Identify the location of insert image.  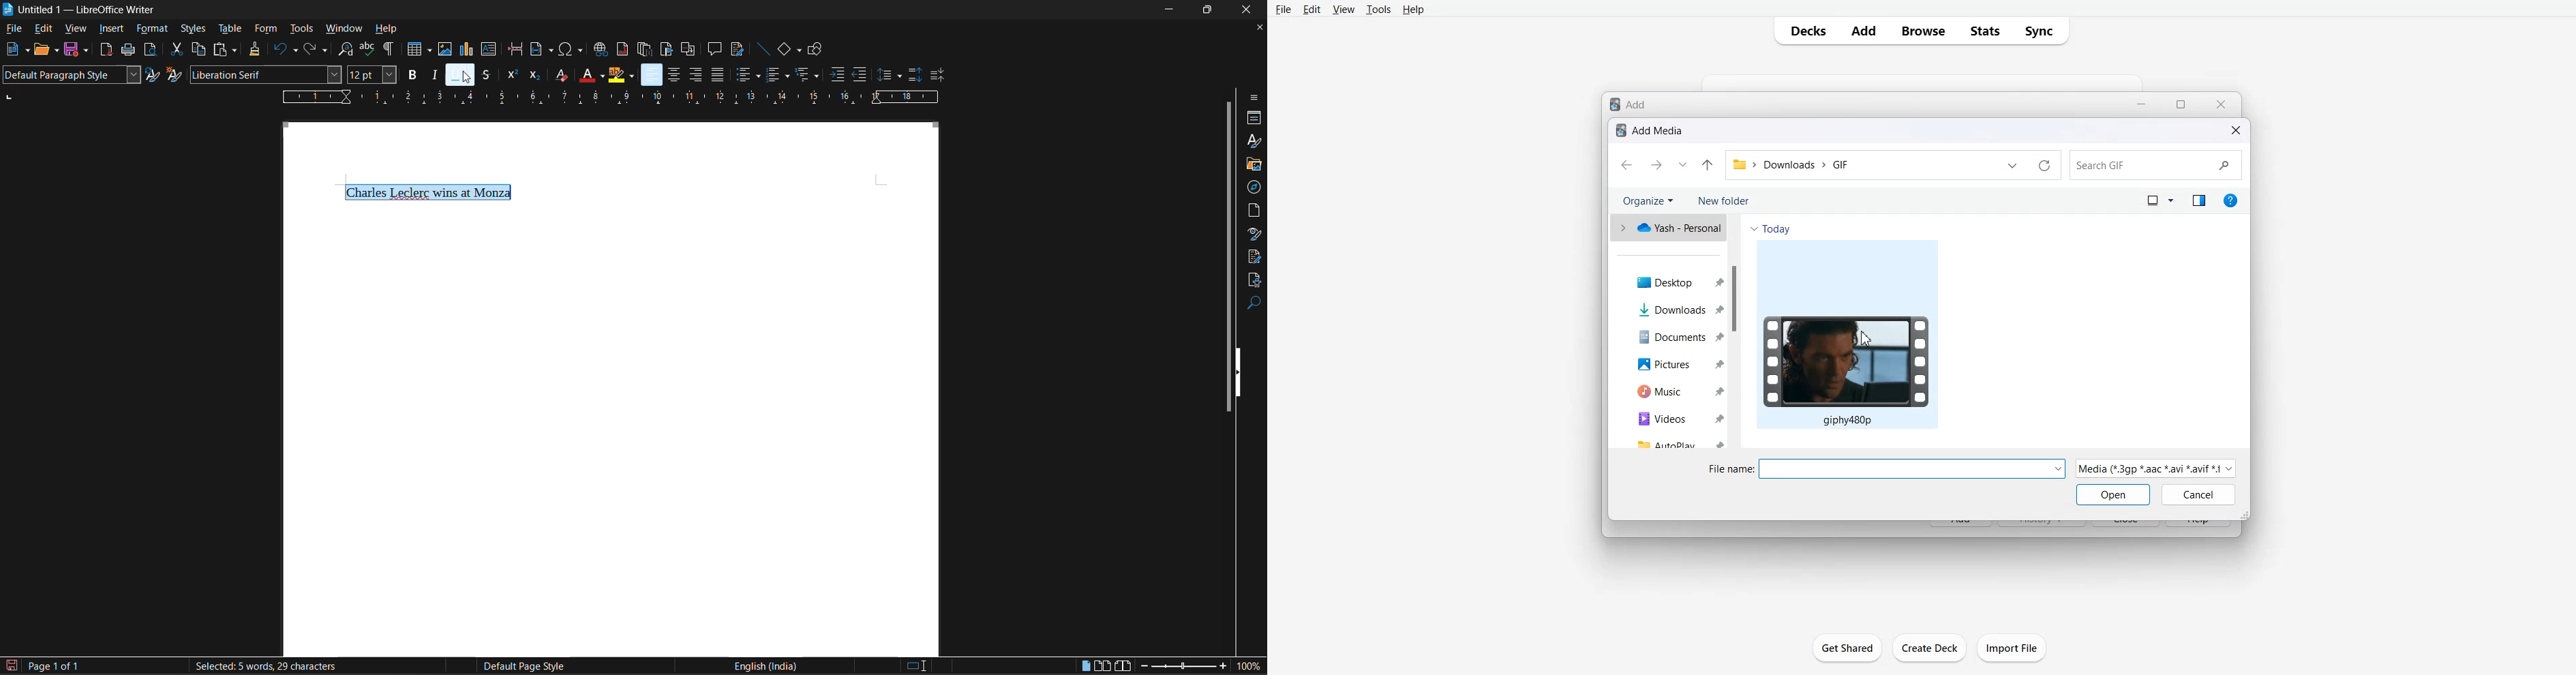
(444, 50).